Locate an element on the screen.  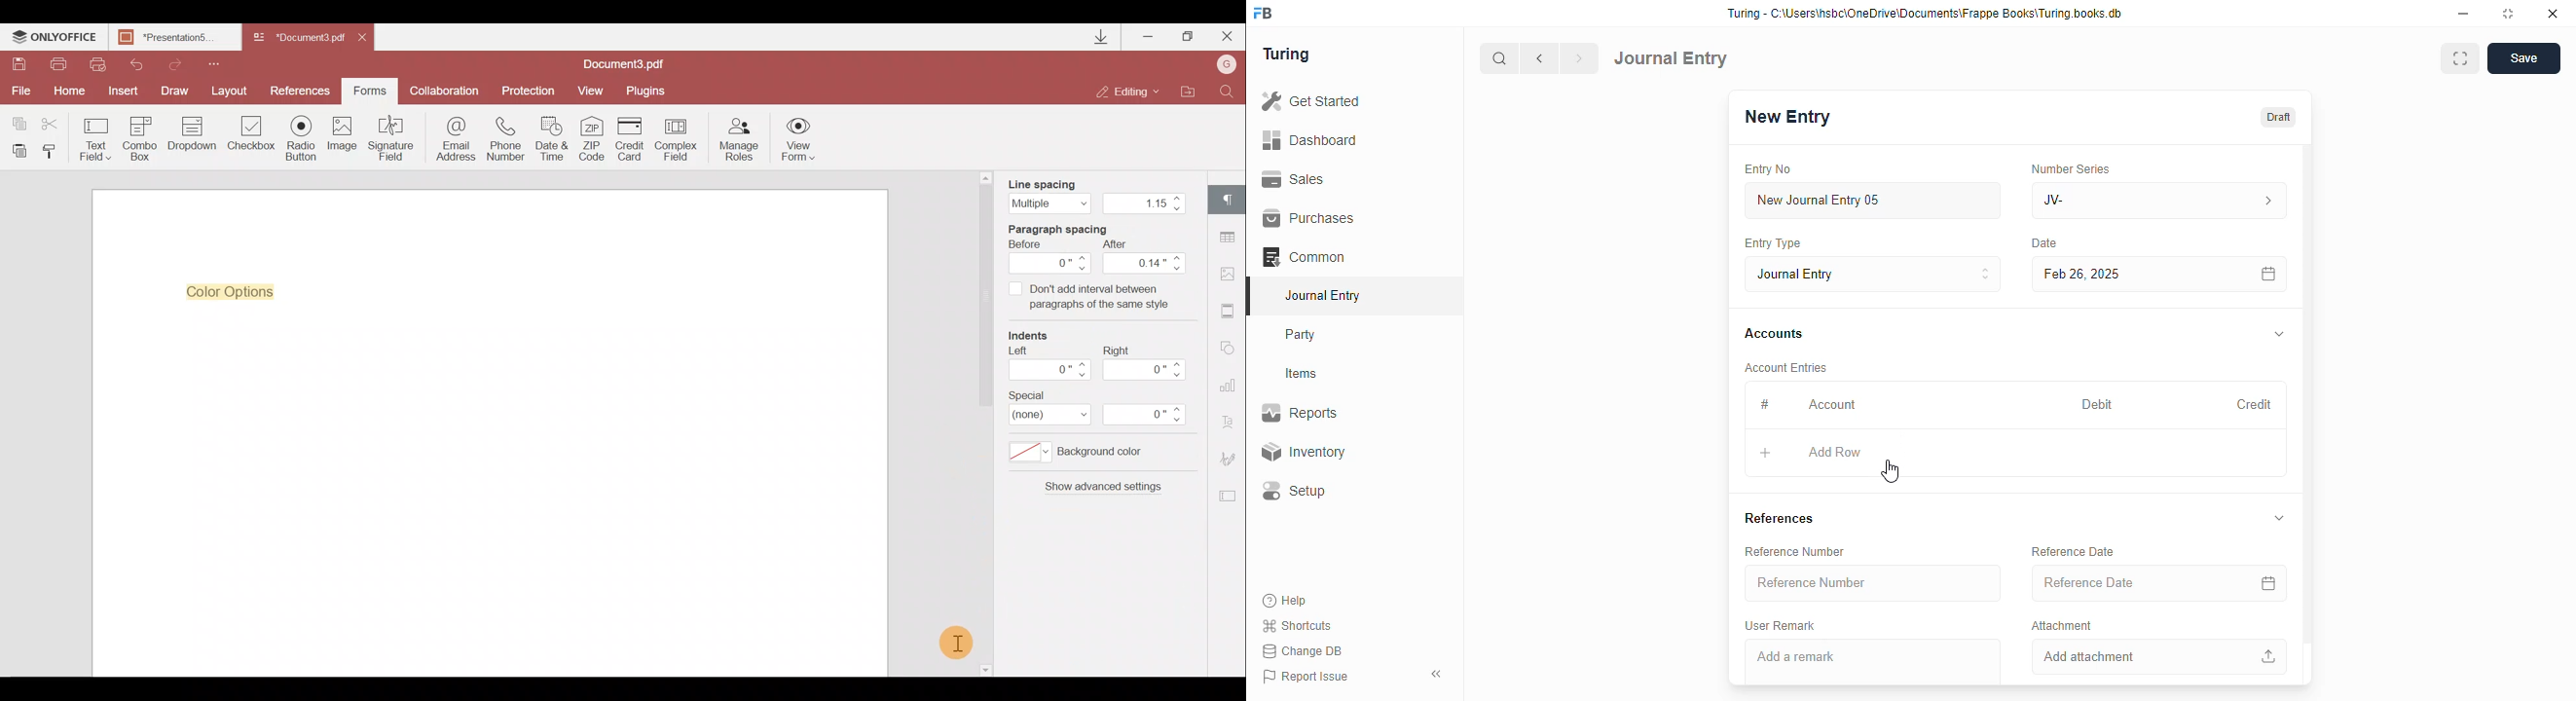
attachment is located at coordinates (2062, 625).